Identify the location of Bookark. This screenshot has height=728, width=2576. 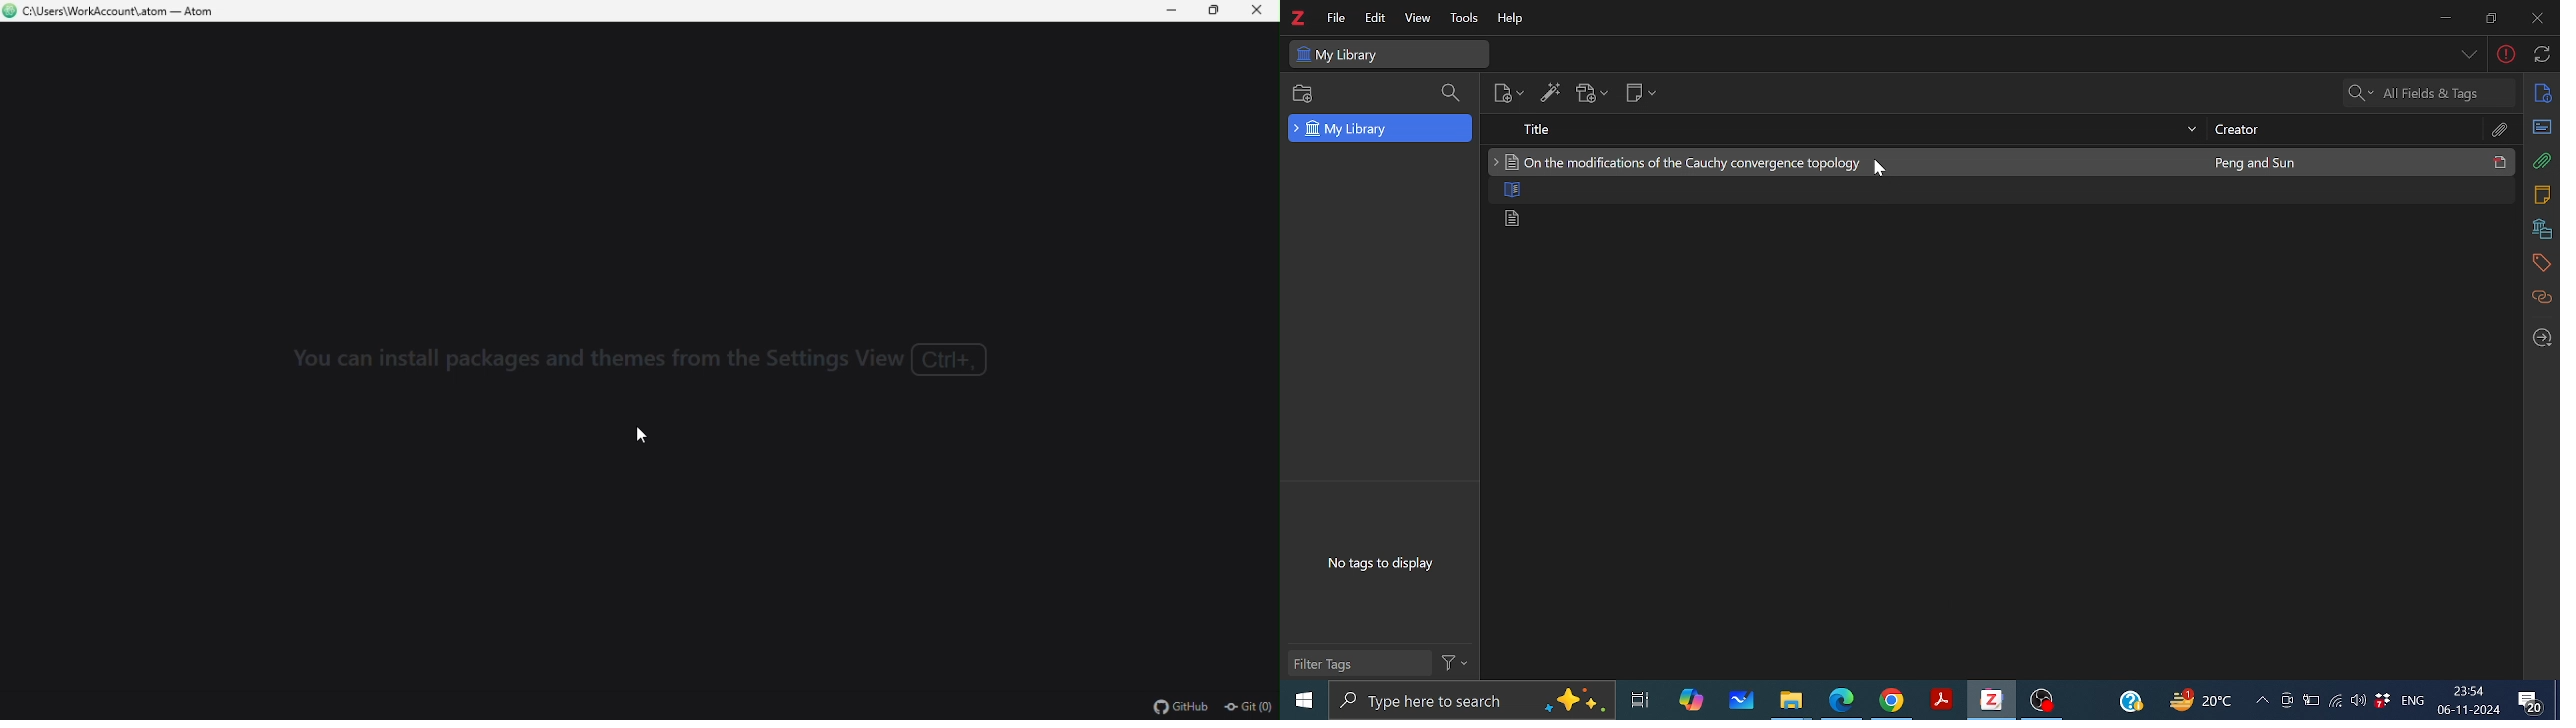
(2542, 264).